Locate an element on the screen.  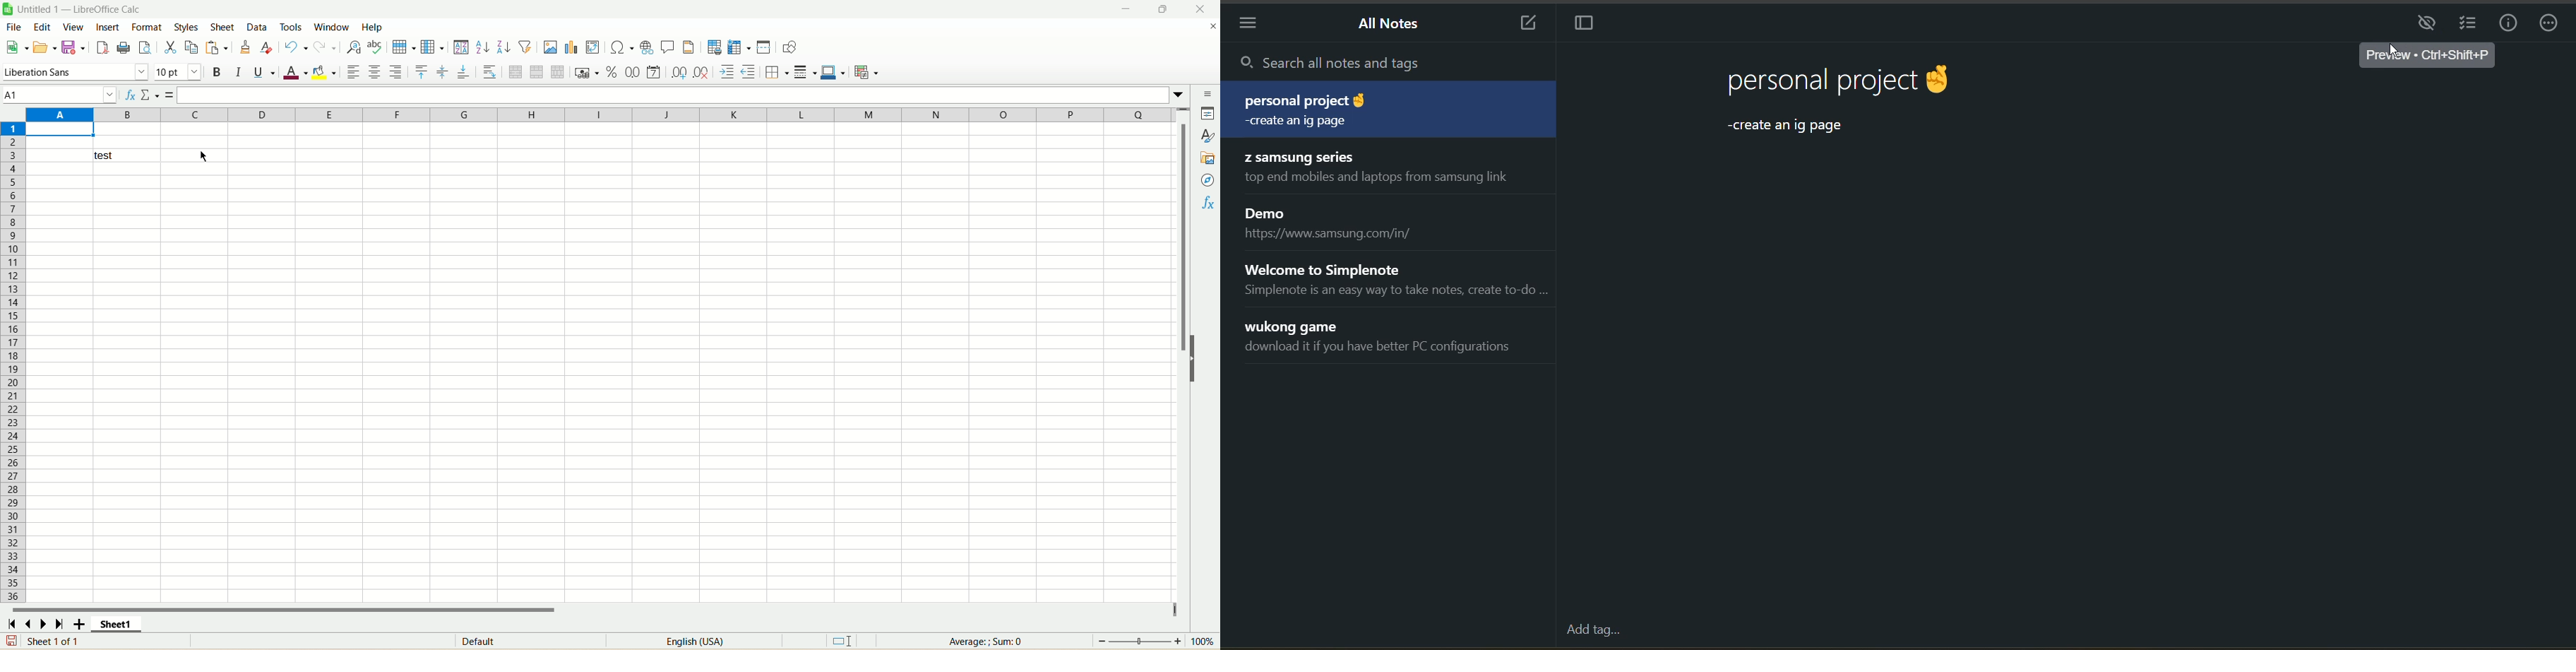
select function is located at coordinates (150, 95).